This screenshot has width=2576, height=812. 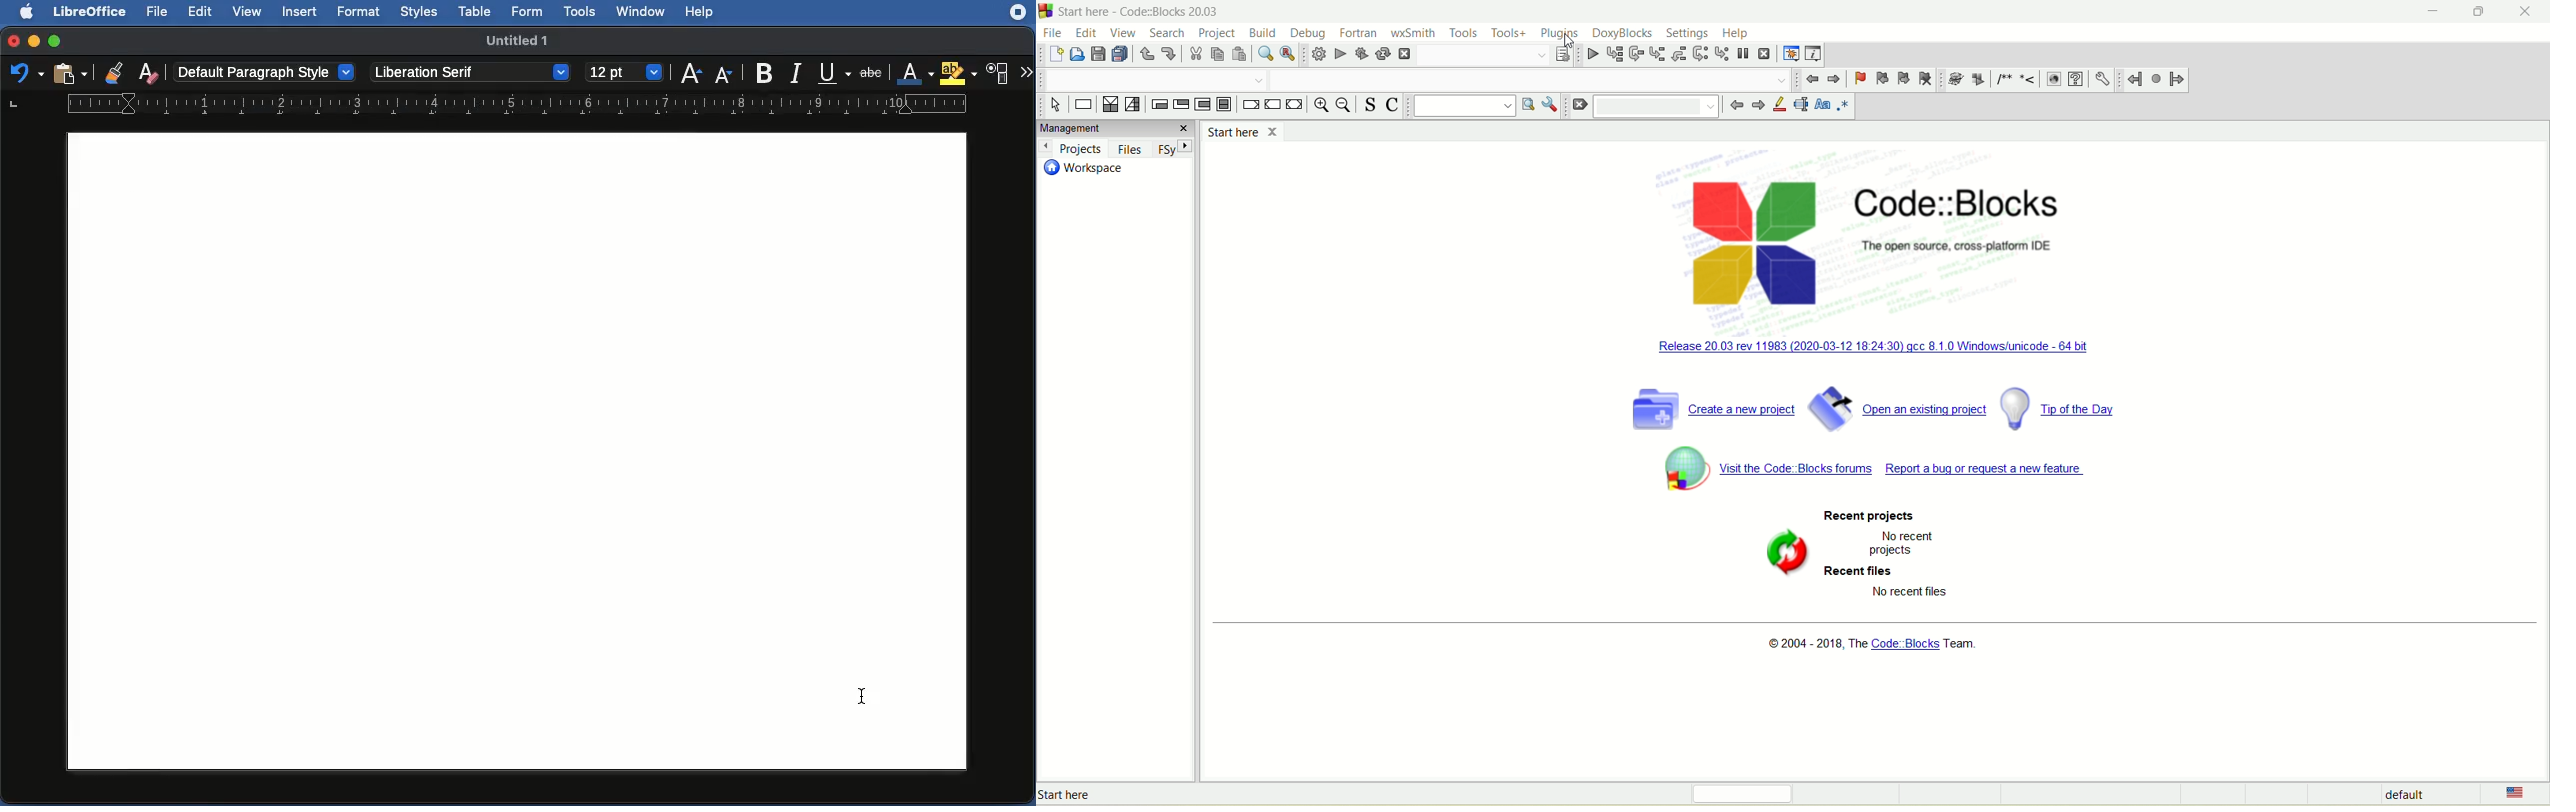 I want to click on language, so click(x=2509, y=794).